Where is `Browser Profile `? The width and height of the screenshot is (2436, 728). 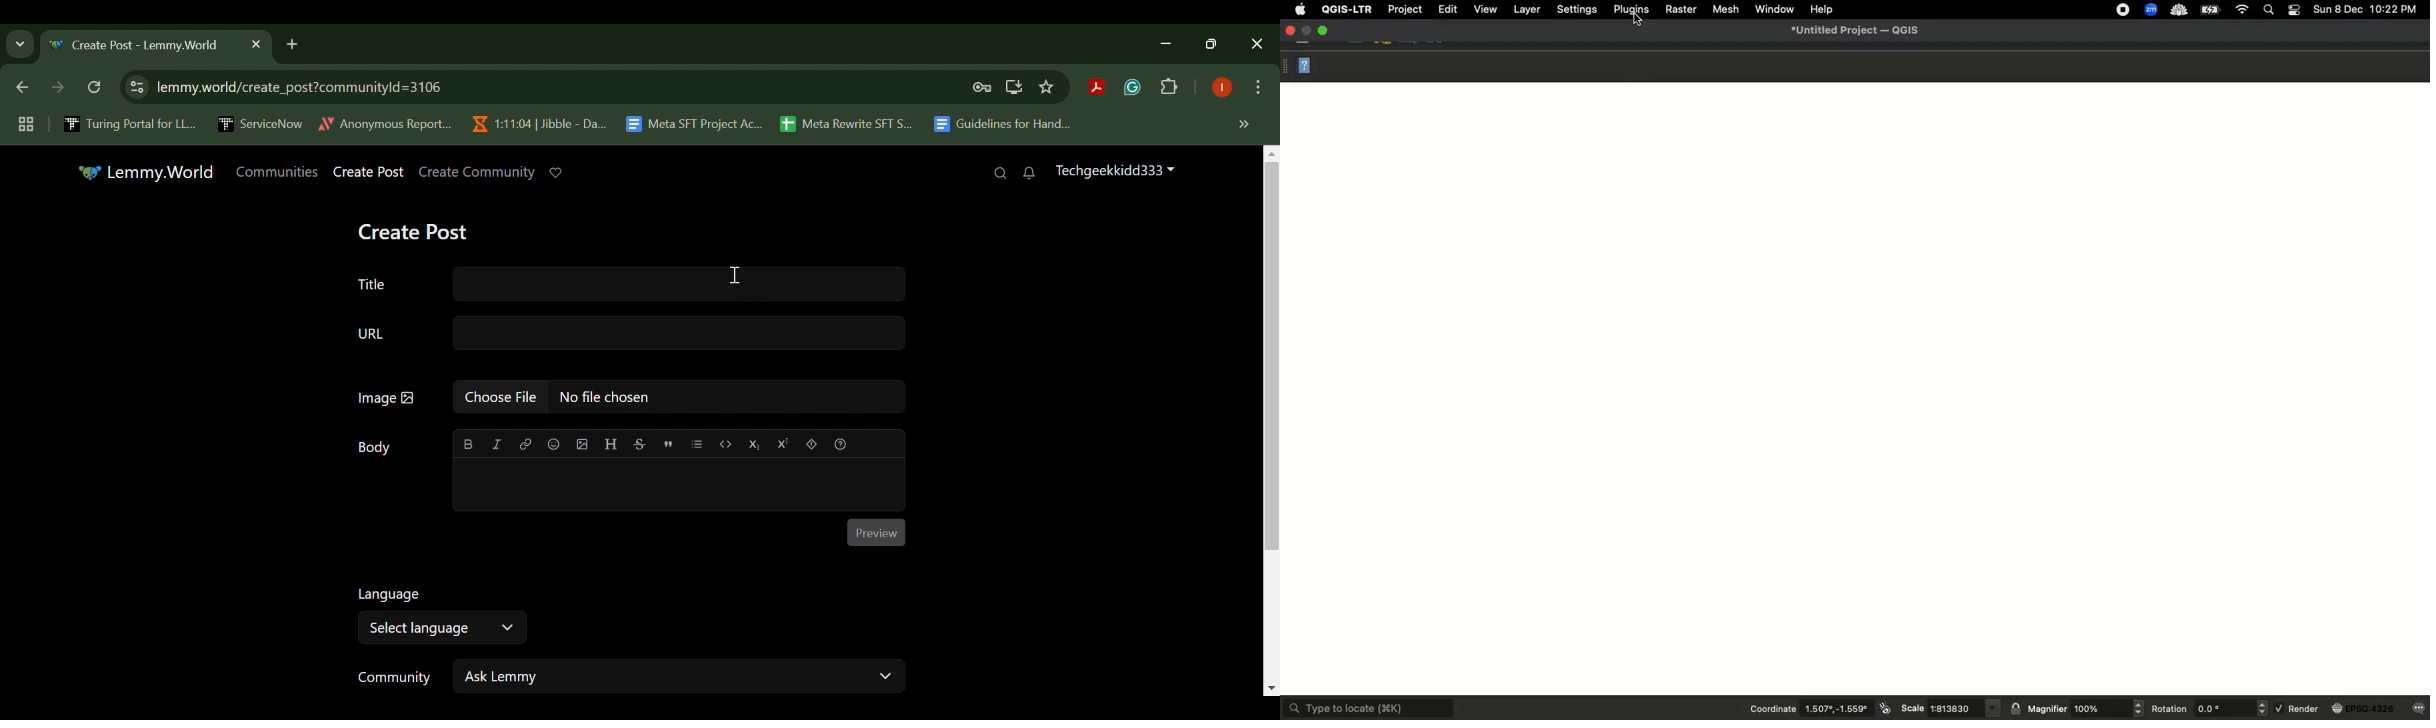
Browser Profile  is located at coordinates (1222, 89).